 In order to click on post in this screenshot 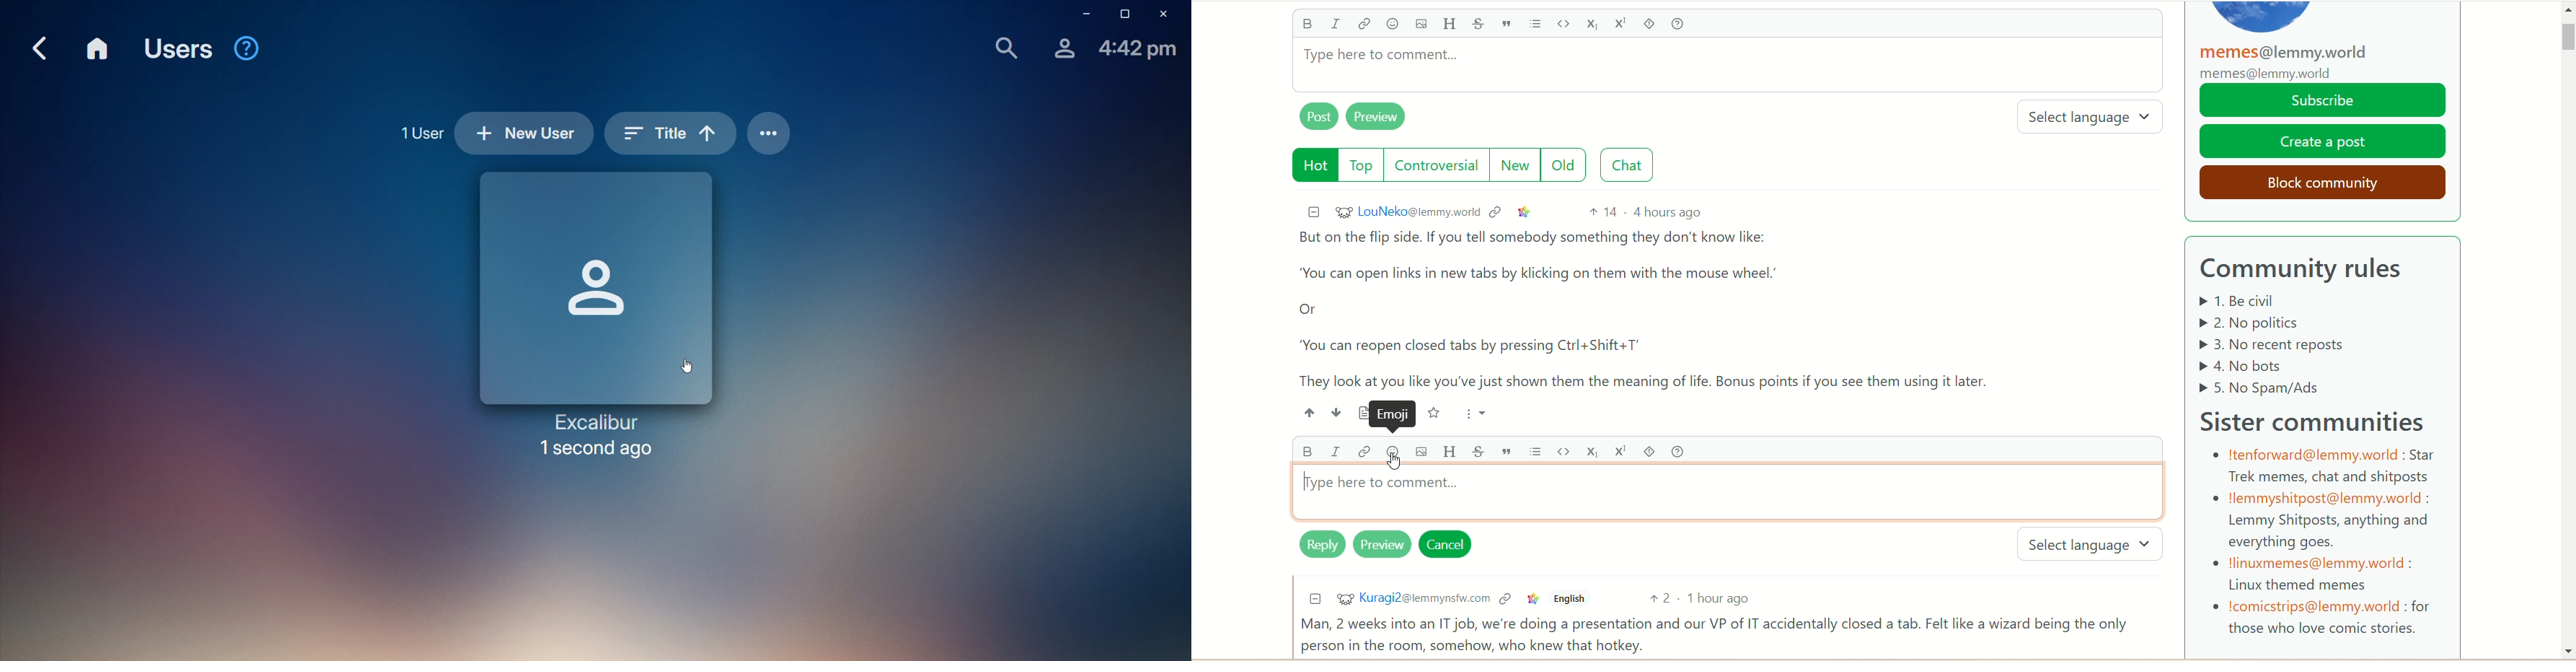, I will do `click(1315, 118)`.